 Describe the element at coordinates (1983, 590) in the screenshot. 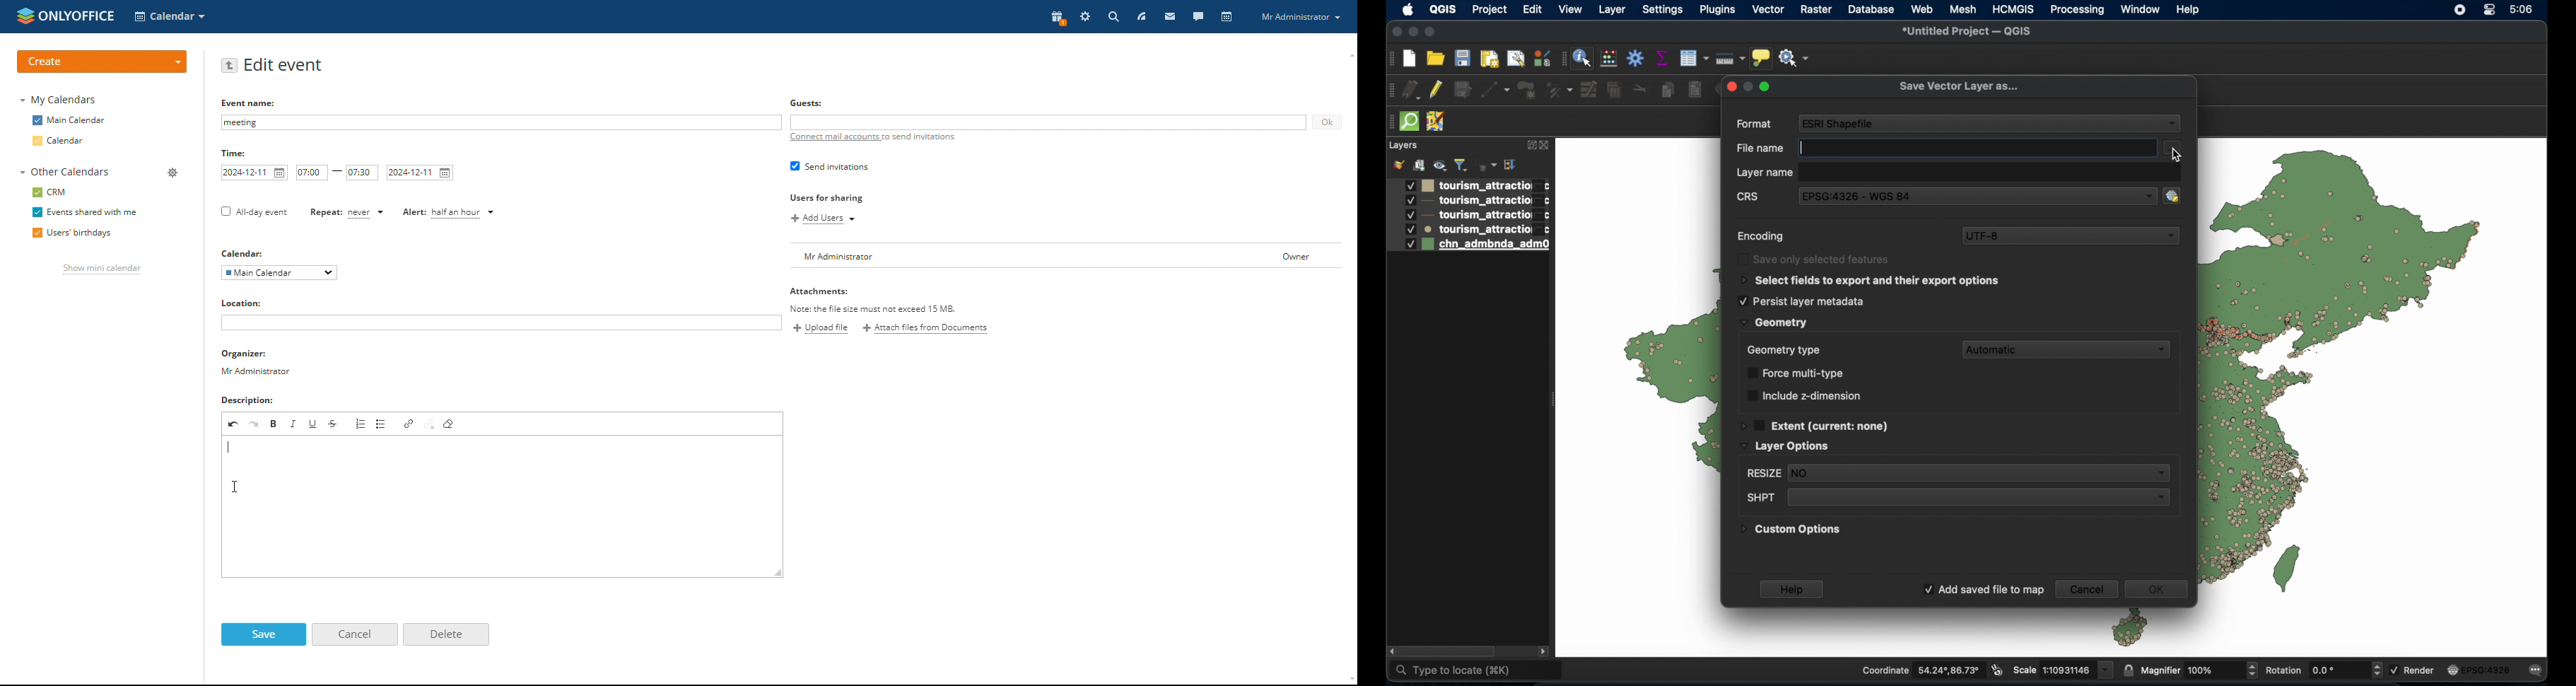

I see `add saved file to map` at that location.